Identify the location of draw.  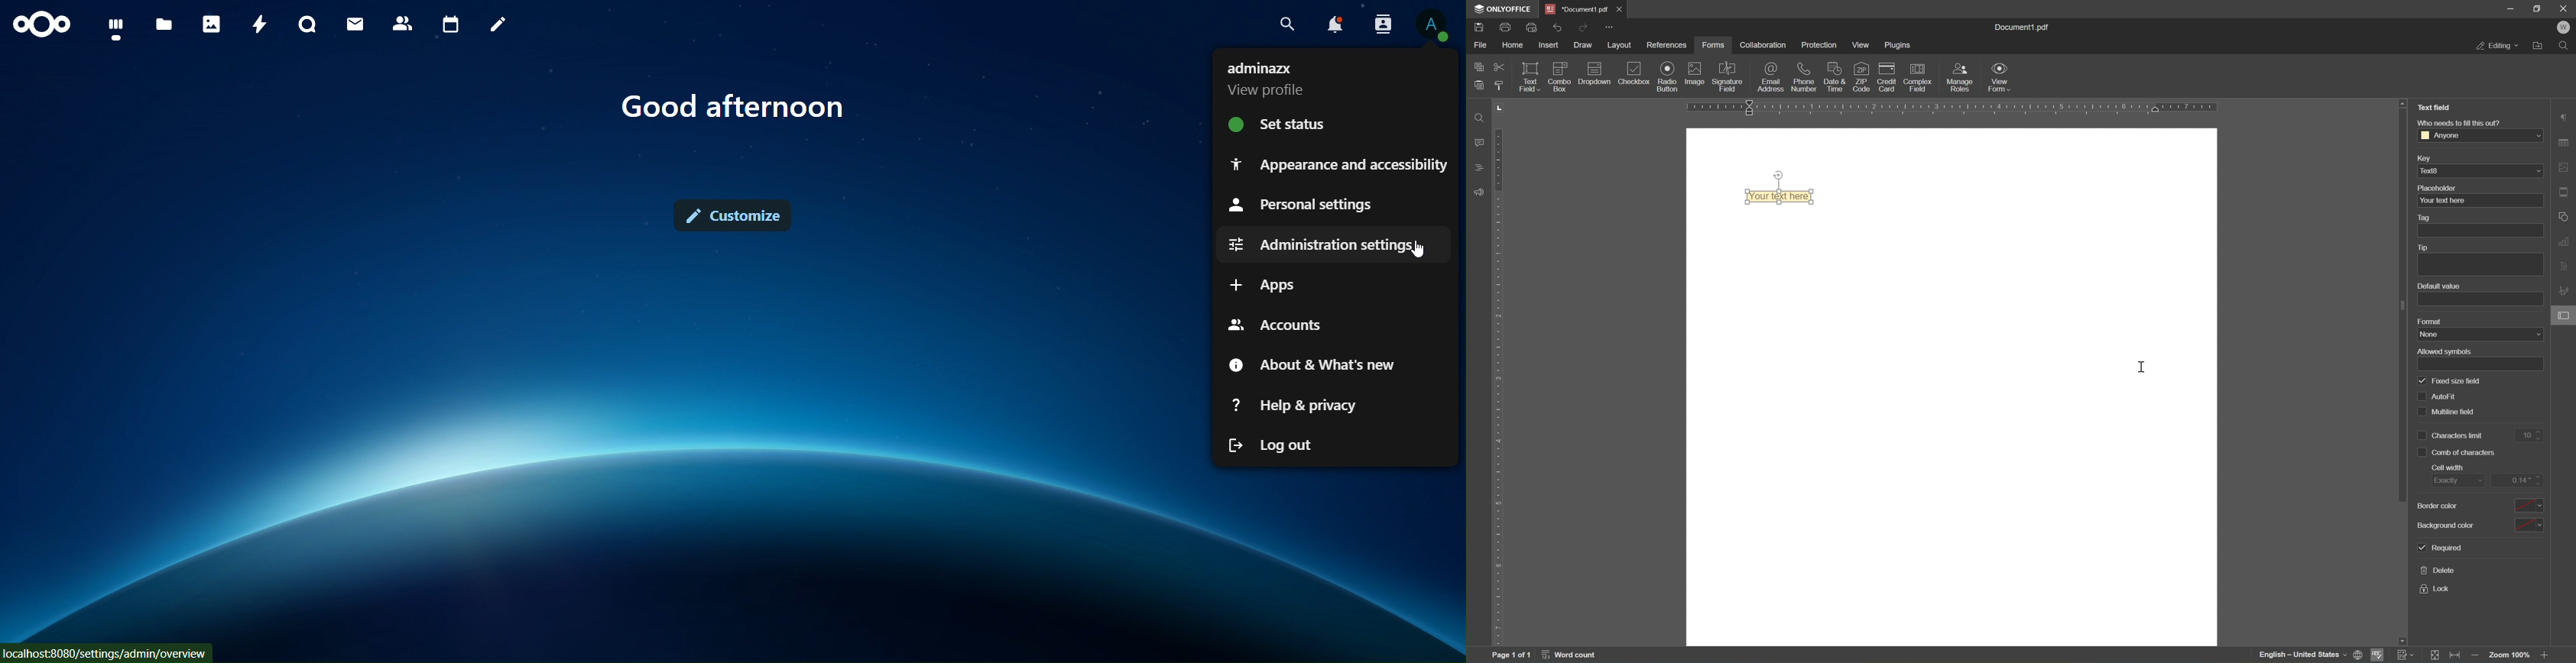
(1582, 46).